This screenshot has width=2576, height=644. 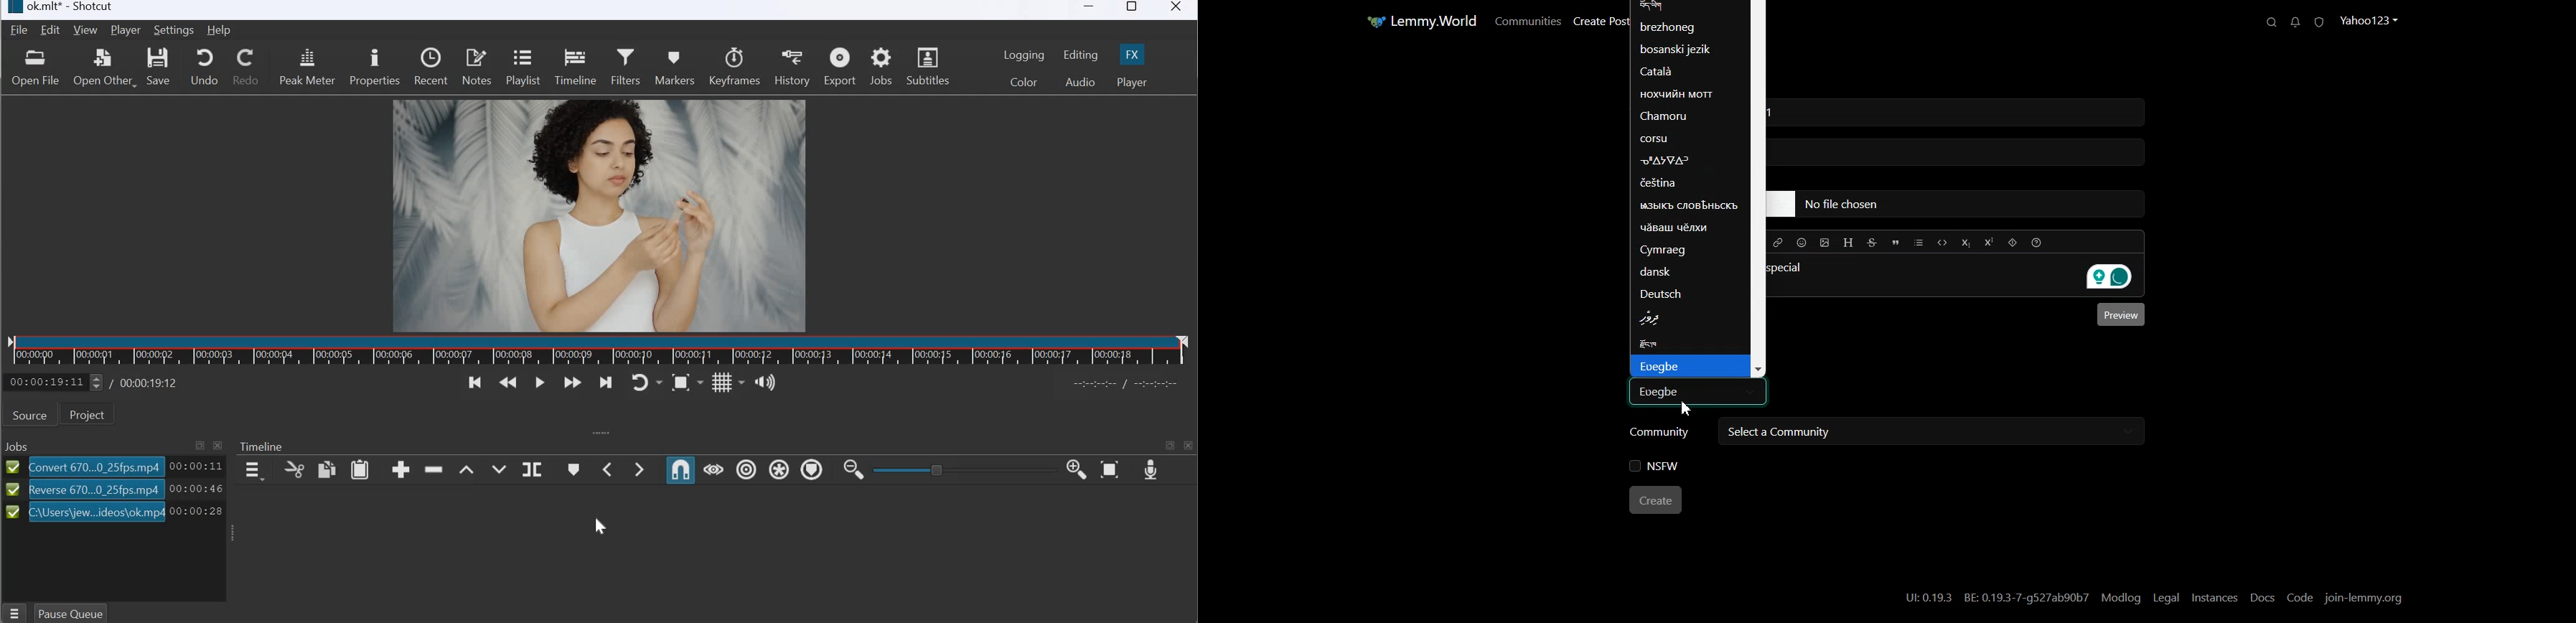 I want to click on checkmark, so click(x=13, y=513).